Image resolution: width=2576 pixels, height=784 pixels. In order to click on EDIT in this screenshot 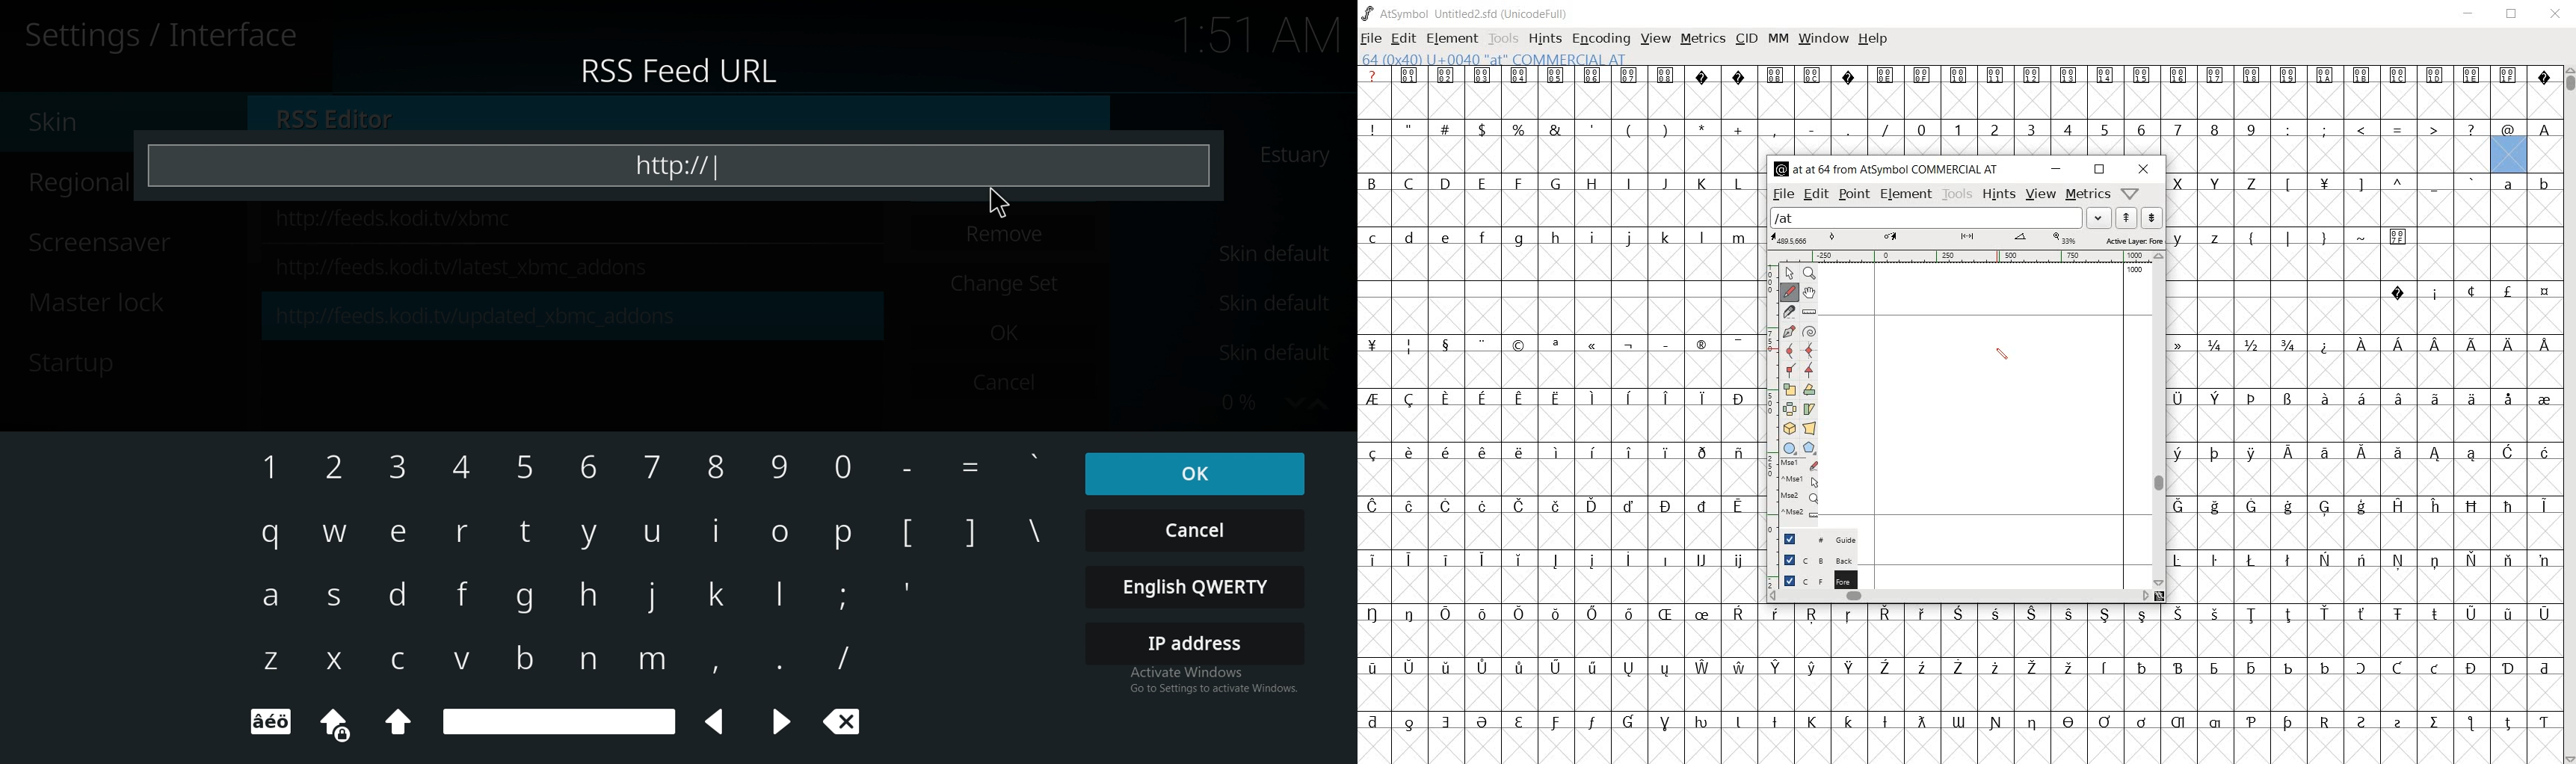, I will do `click(1404, 39)`.